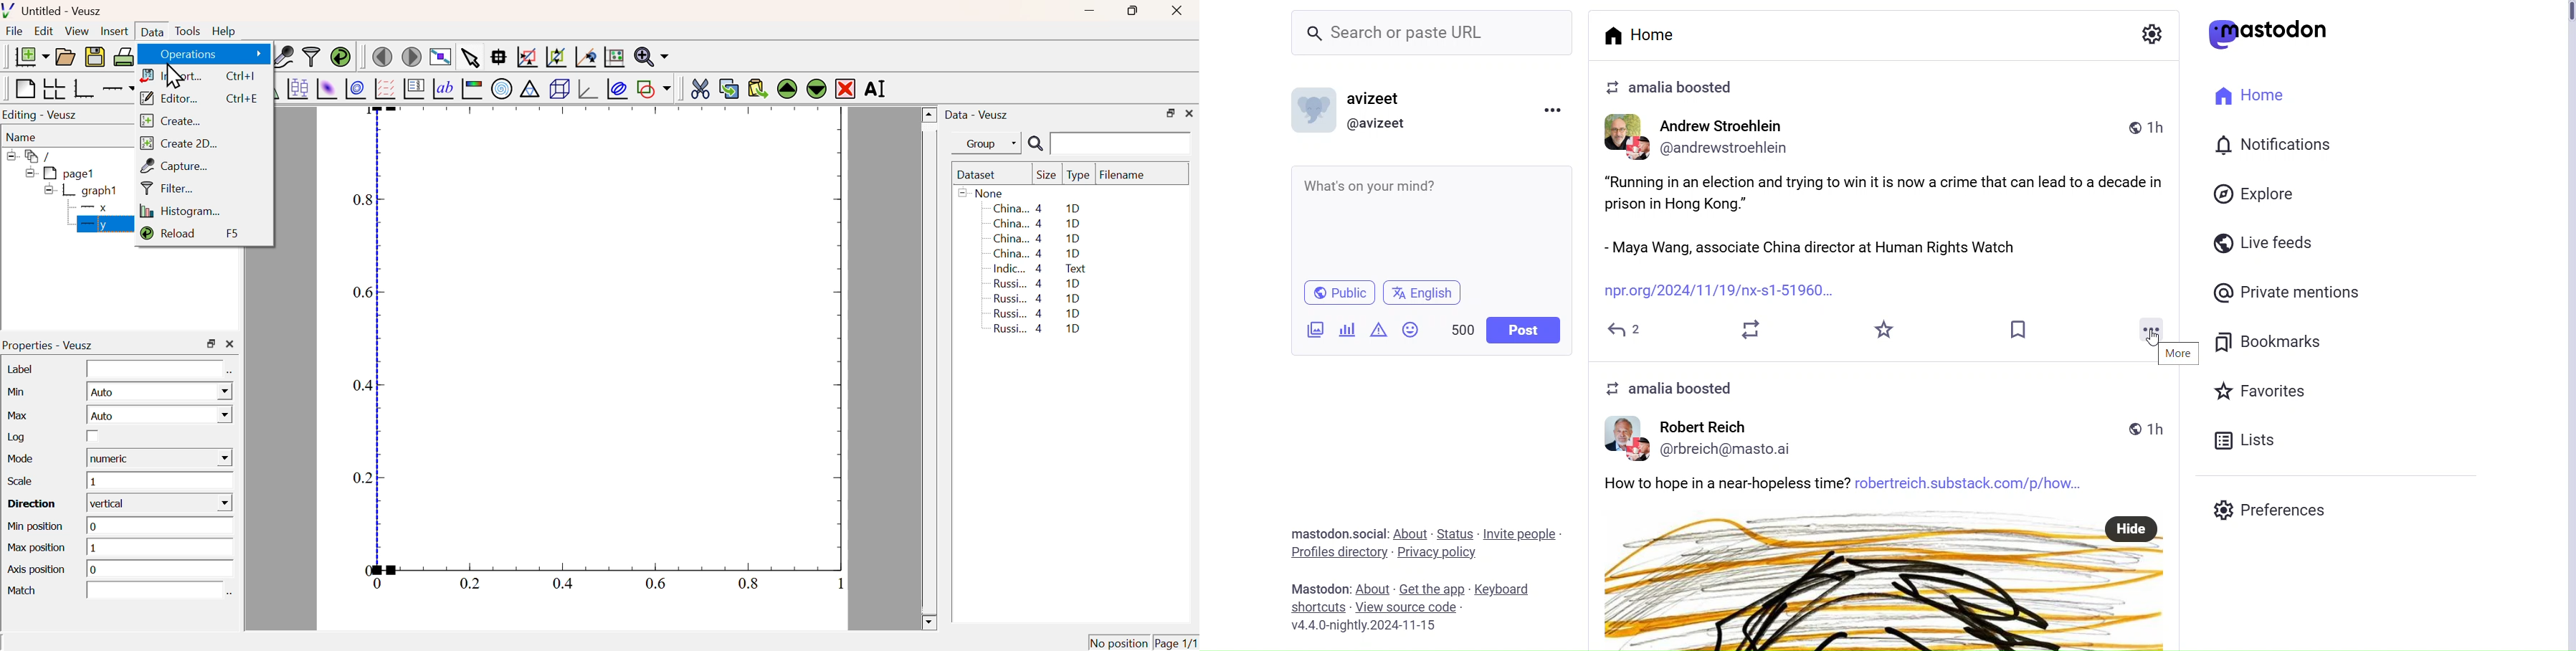 This screenshot has width=2576, height=672. Describe the element at coordinates (1463, 328) in the screenshot. I see `Word Limit` at that location.